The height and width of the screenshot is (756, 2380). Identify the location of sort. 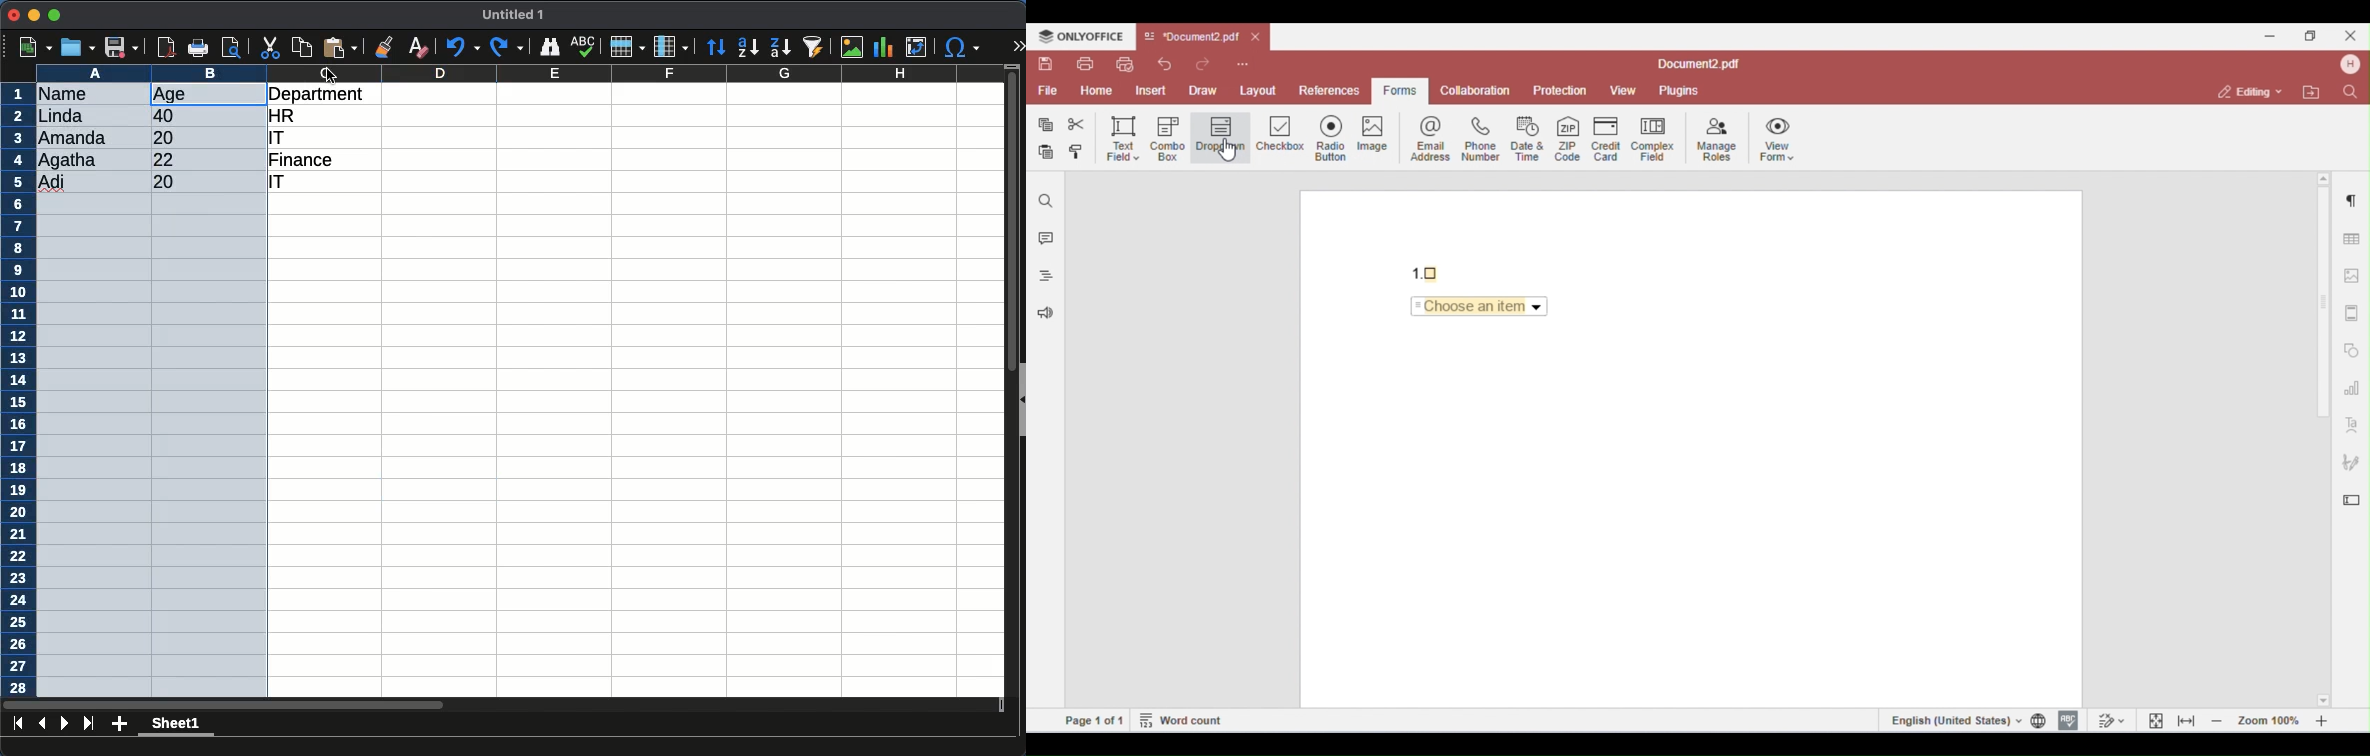
(718, 47).